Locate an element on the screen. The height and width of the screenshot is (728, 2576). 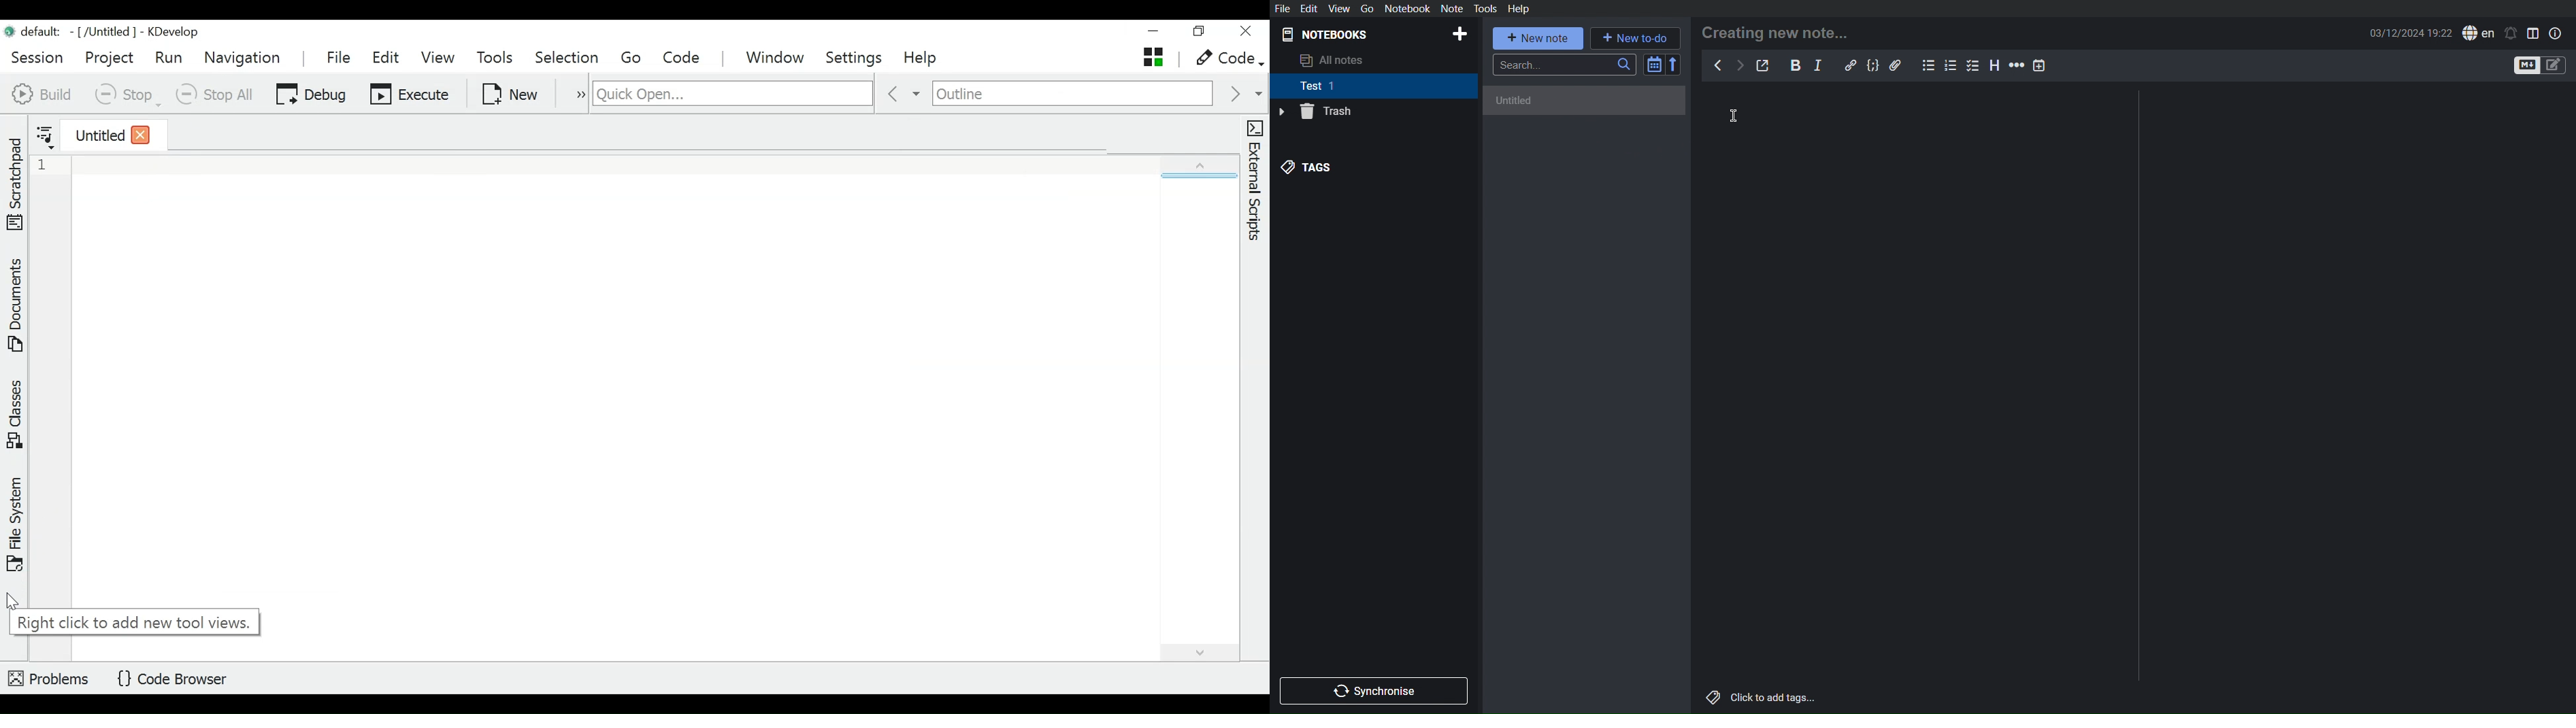
close is located at coordinates (1248, 32).